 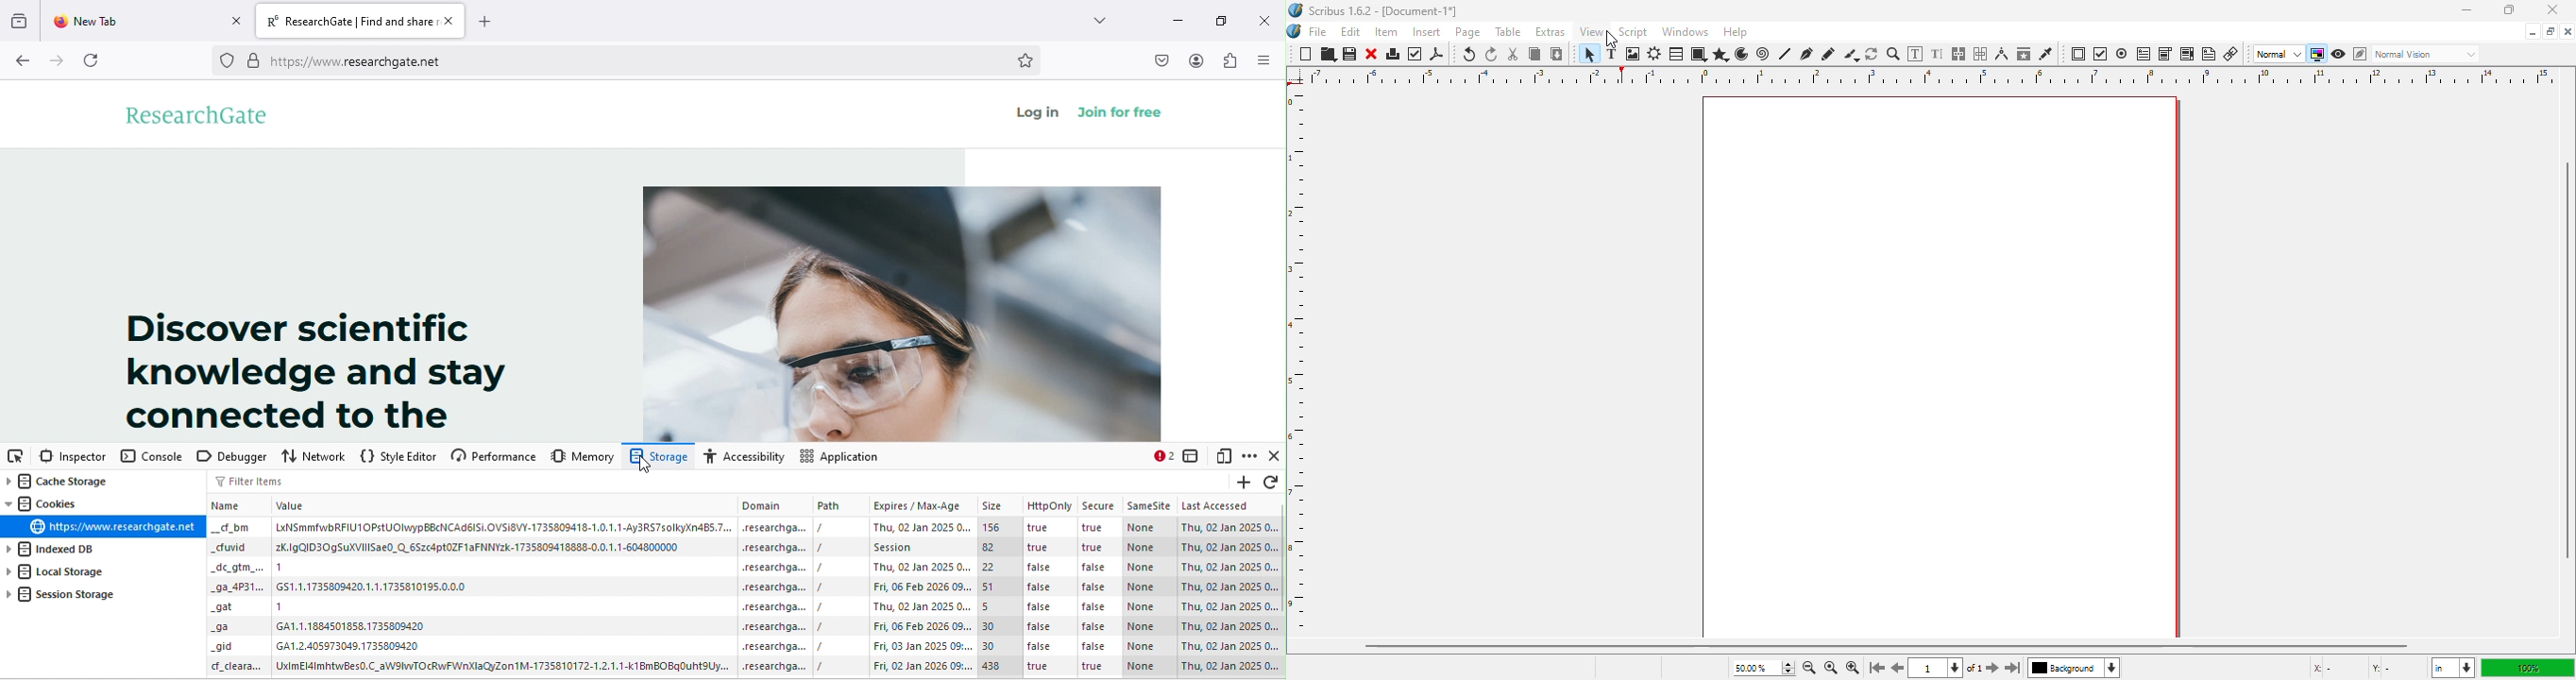 I want to click on false, so click(x=1040, y=587).